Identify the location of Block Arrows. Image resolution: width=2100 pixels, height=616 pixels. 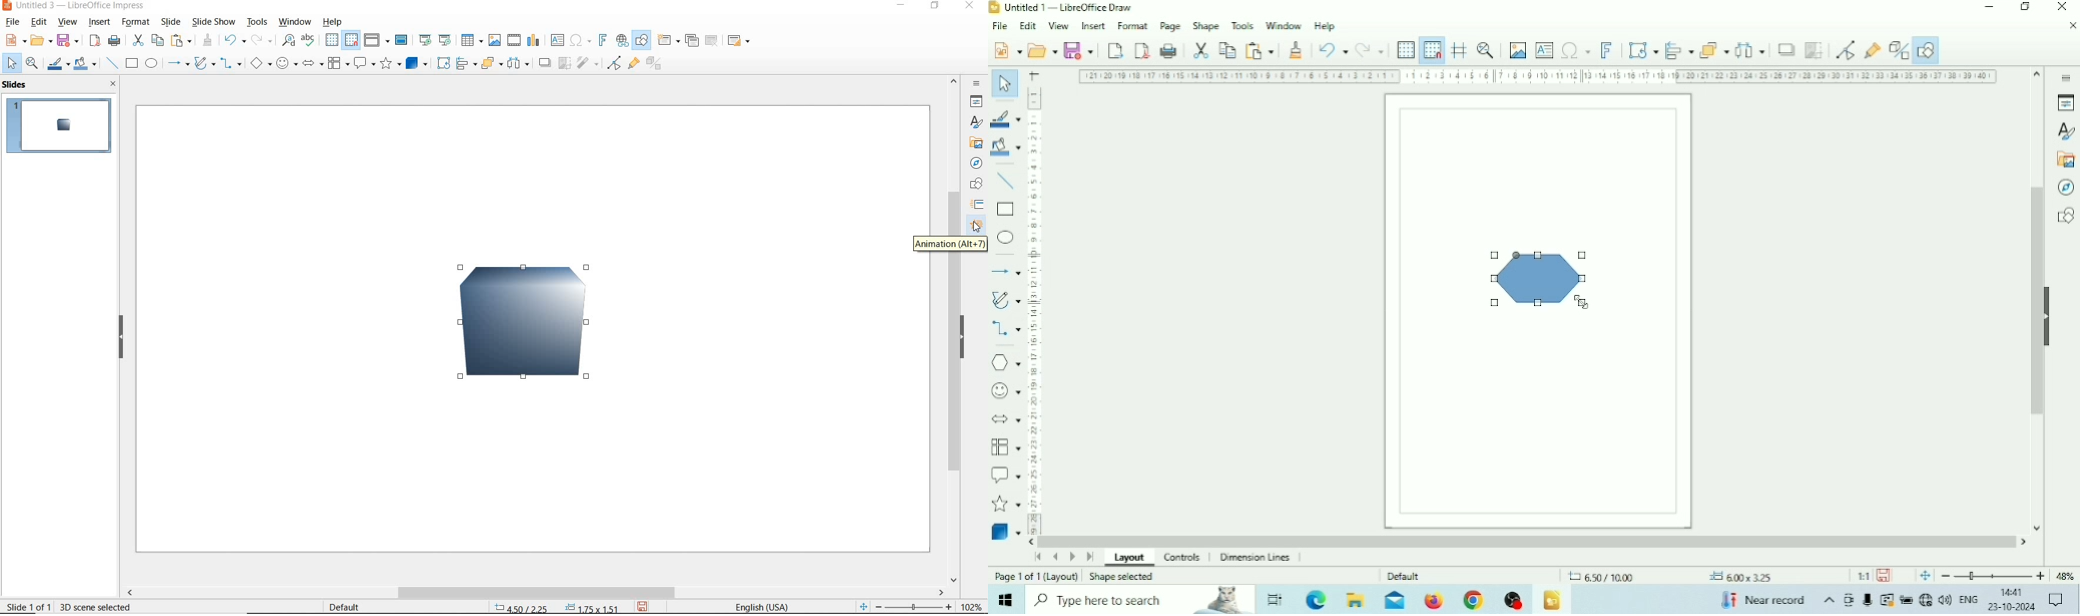
(1006, 418).